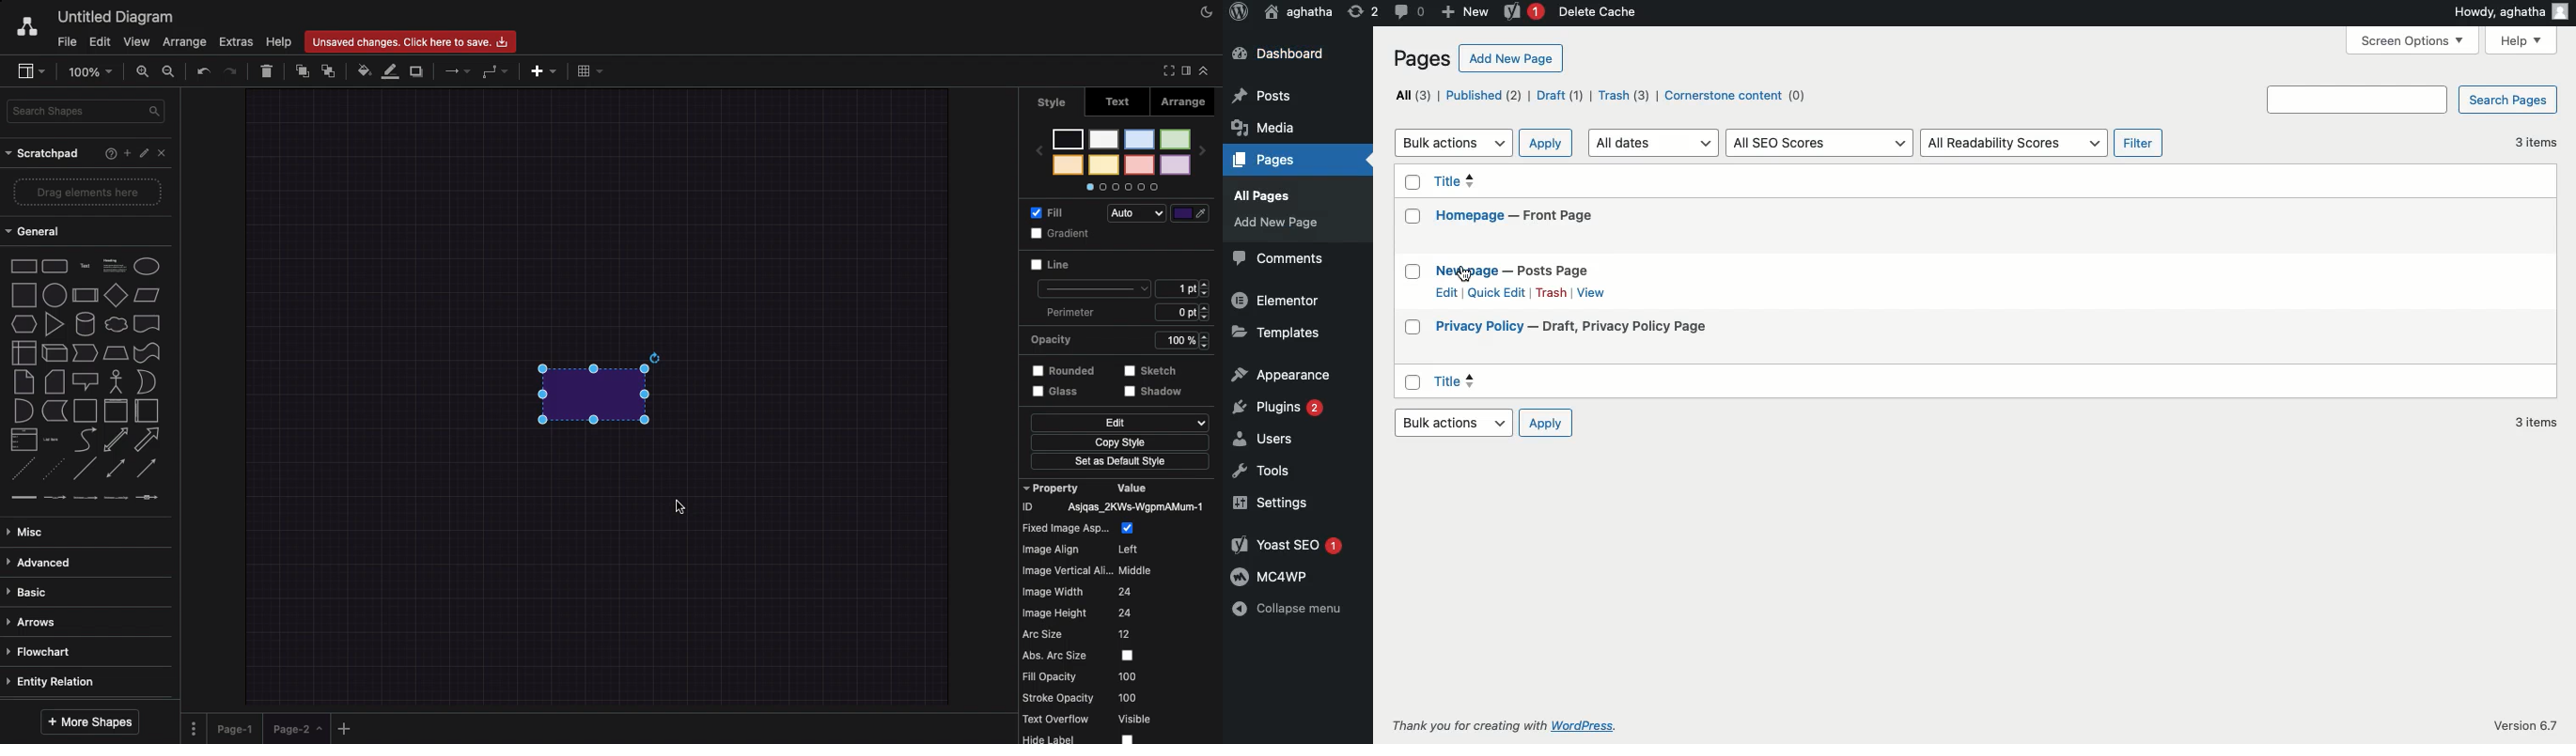  Describe the element at coordinates (107, 155) in the screenshot. I see `Help` at that location.